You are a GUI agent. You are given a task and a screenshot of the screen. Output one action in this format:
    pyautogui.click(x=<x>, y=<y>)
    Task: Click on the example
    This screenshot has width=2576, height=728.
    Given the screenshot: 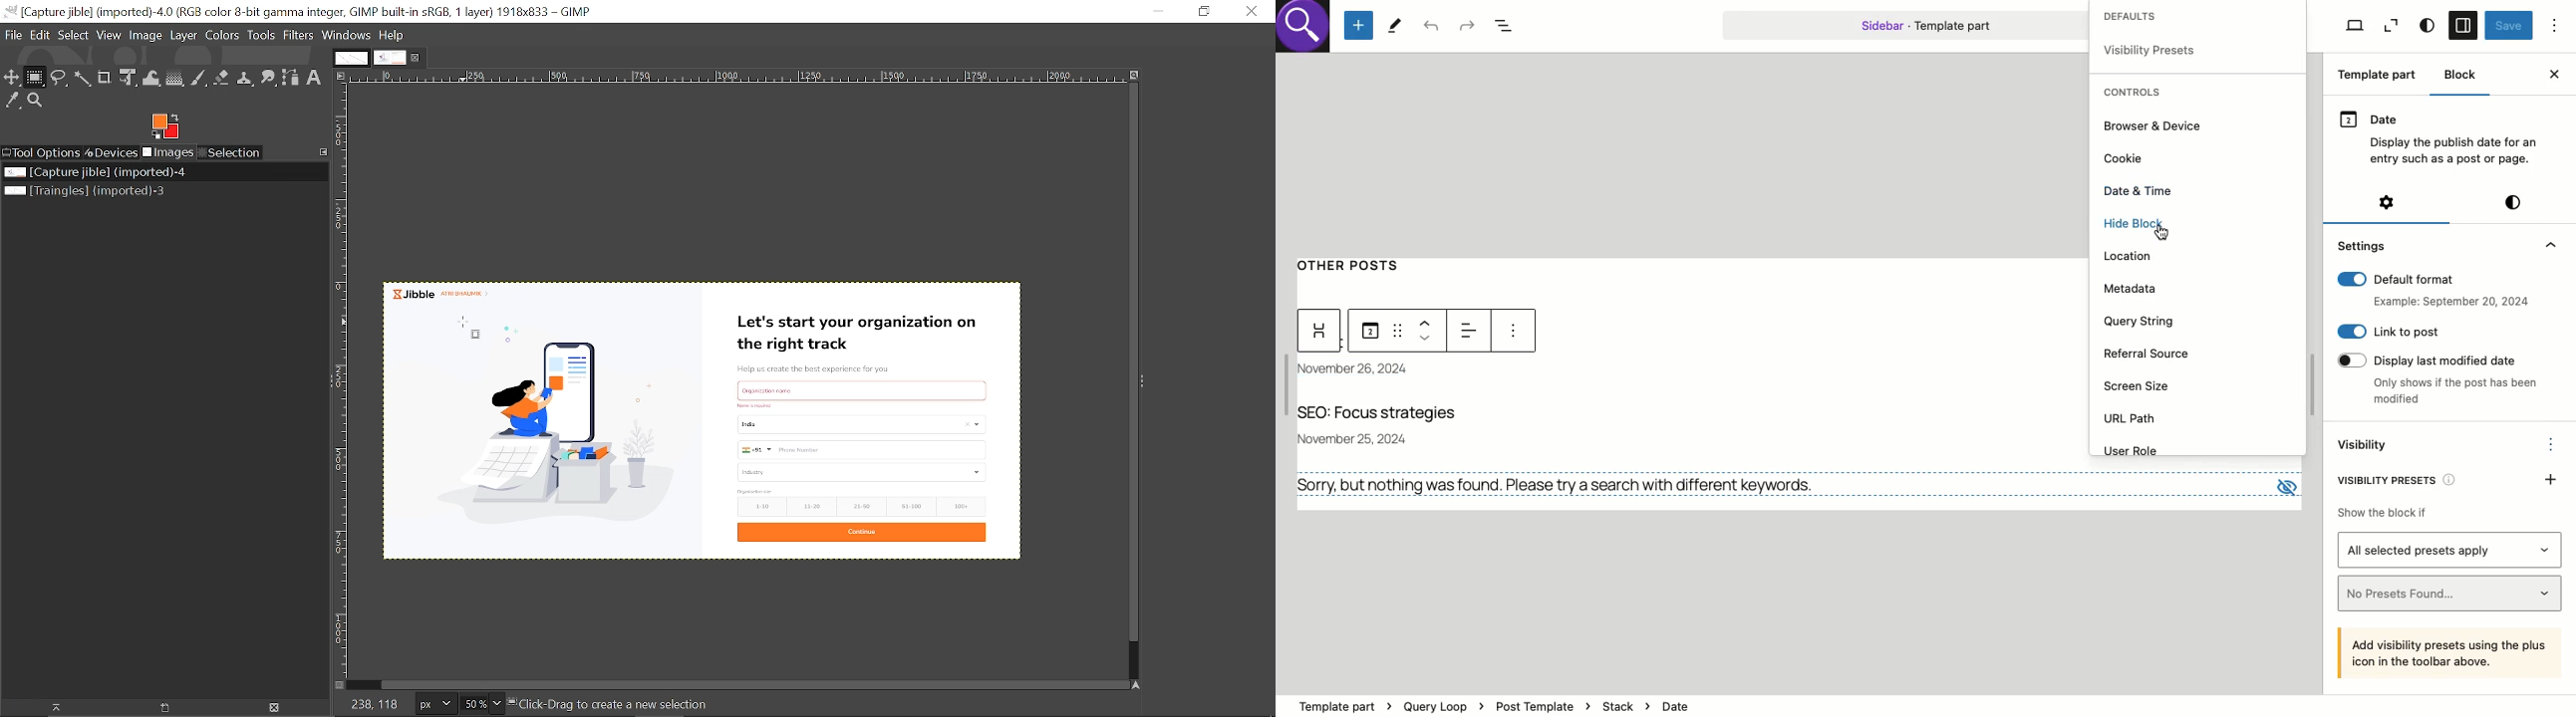 What is the action you would take?
    pyautogui.click(x=2448, y=302)
    